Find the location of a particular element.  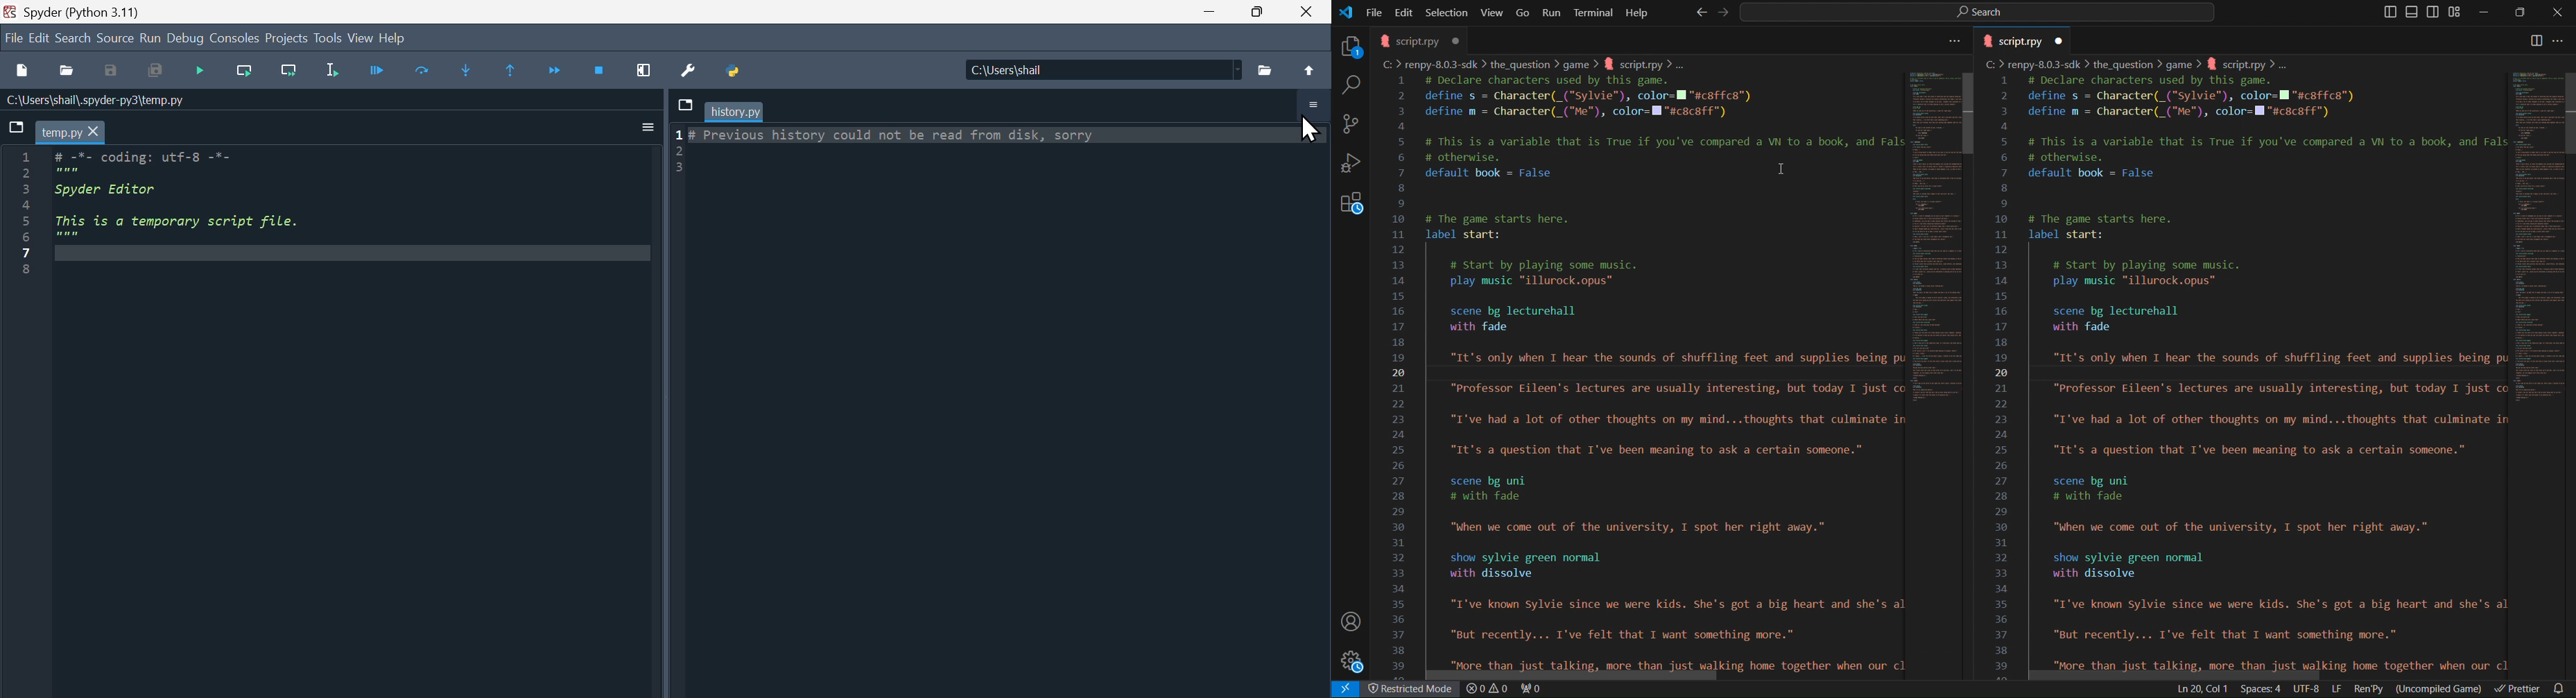

Run is located at coordinates (150, 39).